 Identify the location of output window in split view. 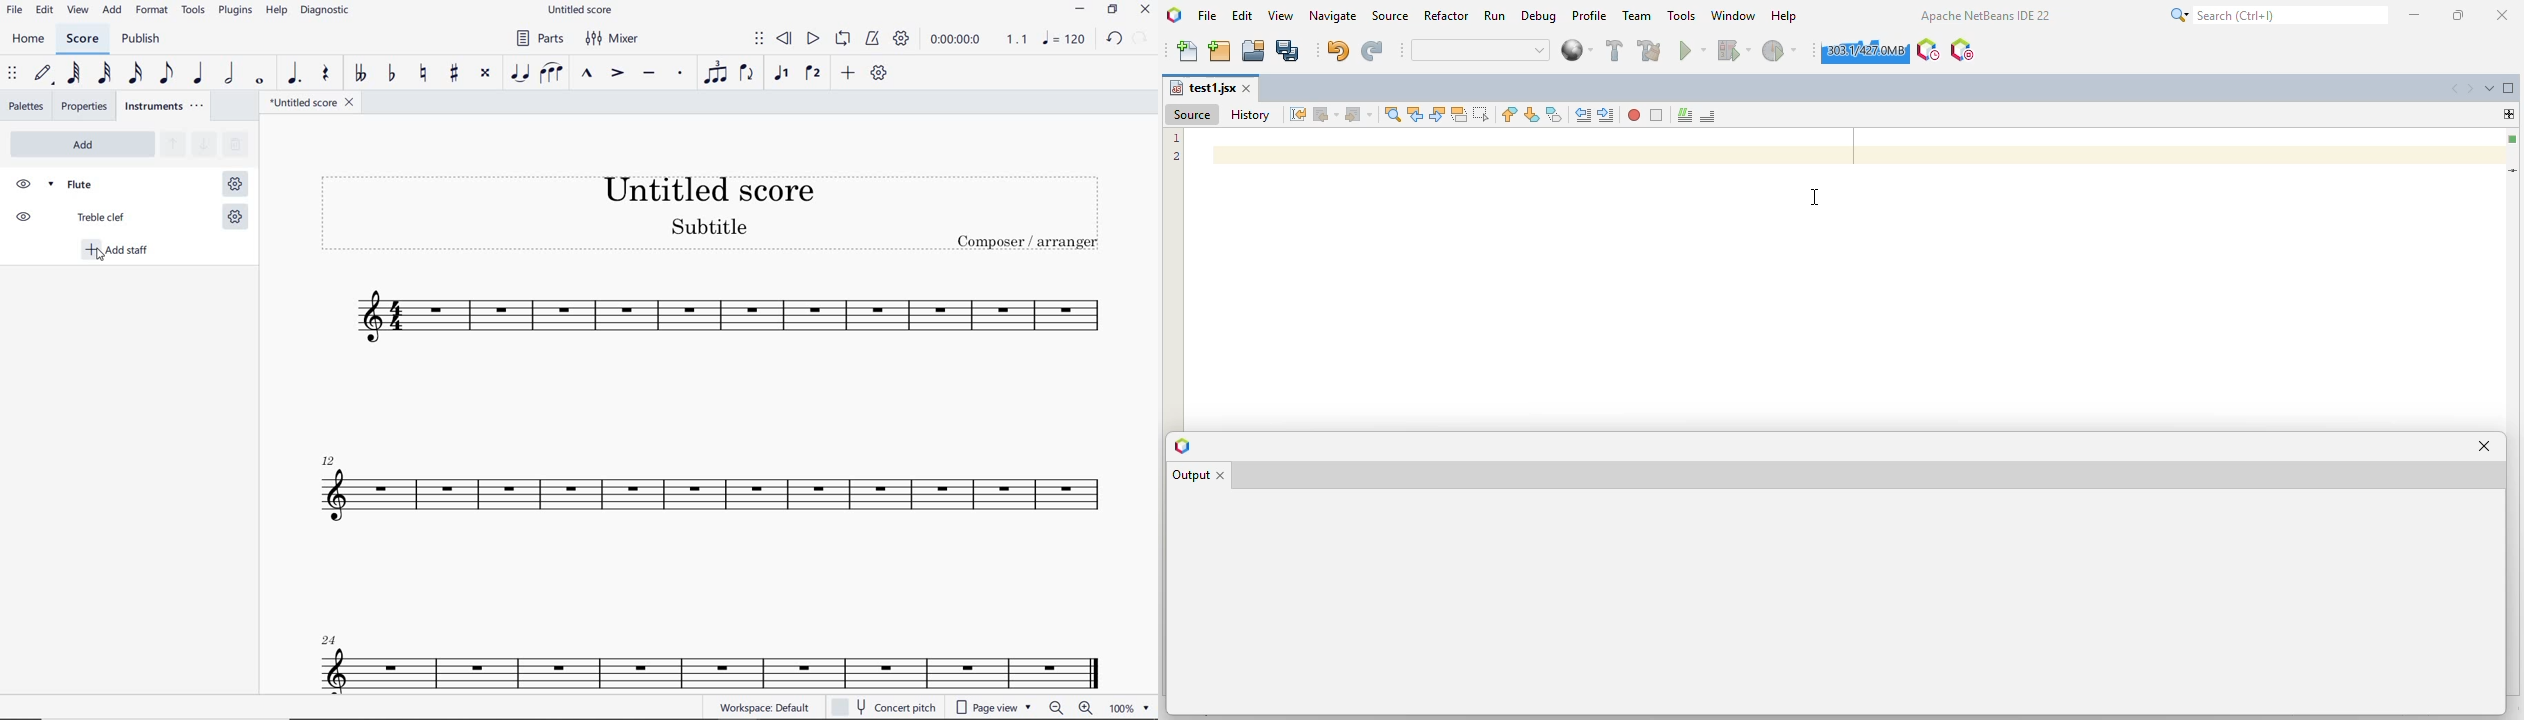
(1834, 602).